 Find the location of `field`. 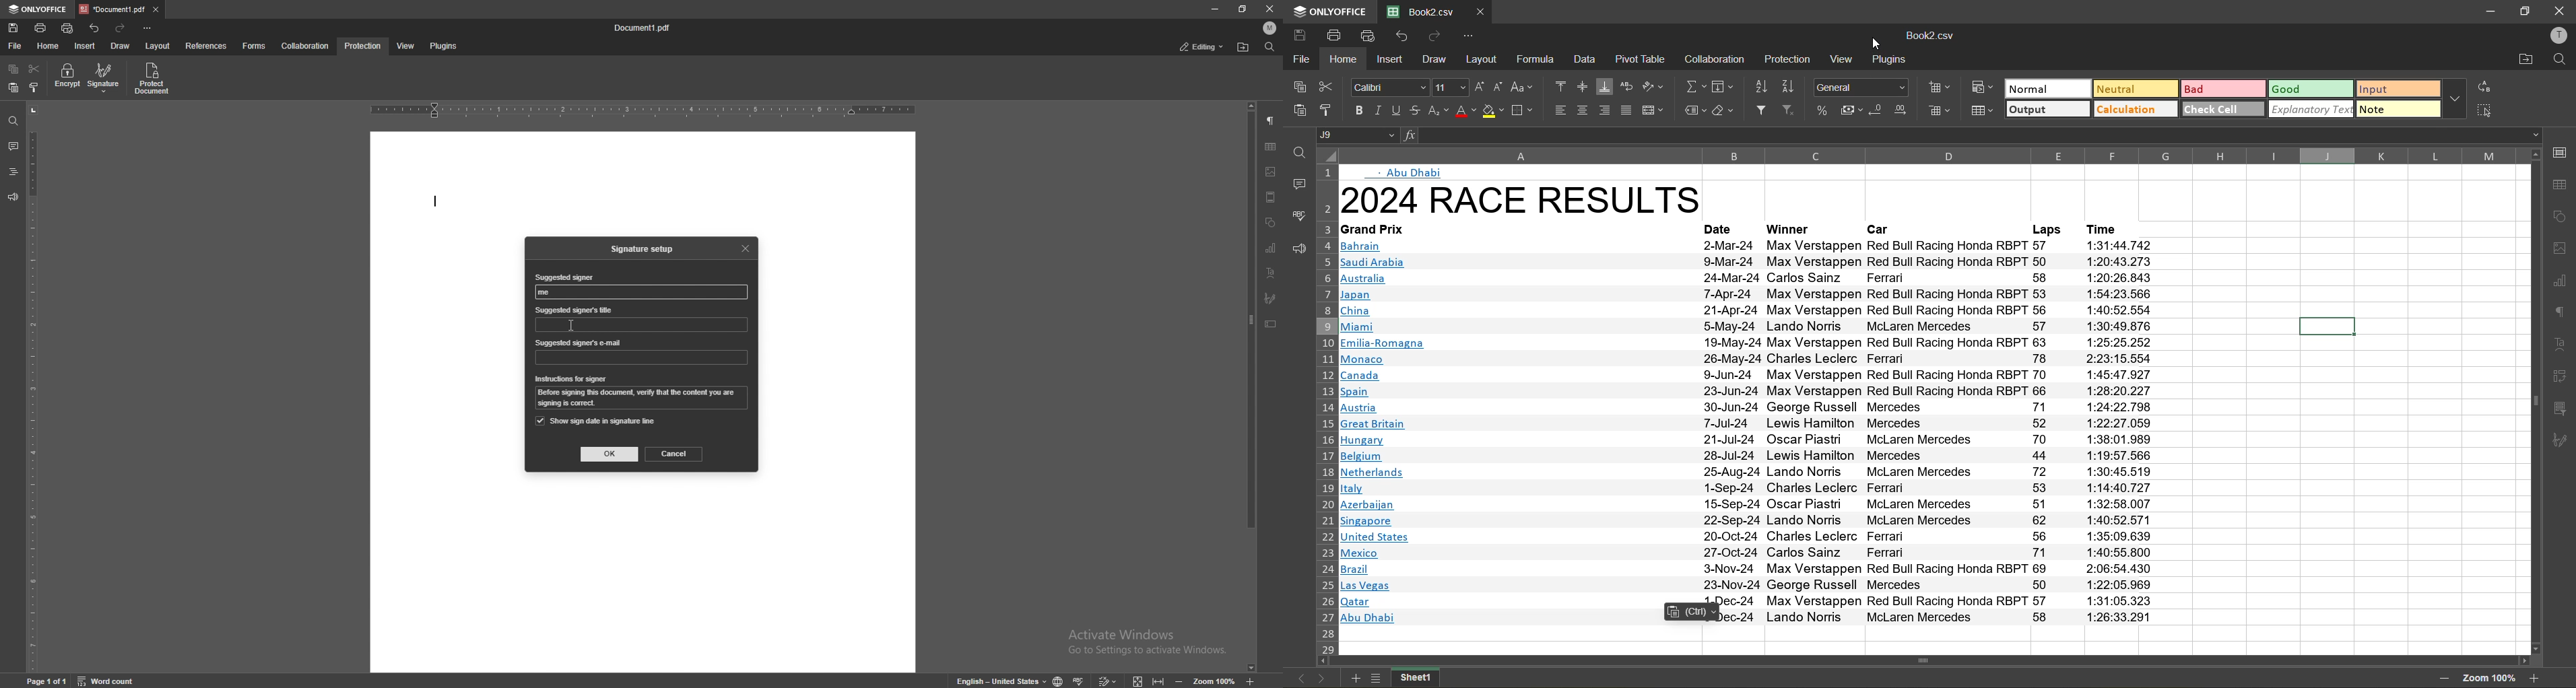

field is located at coordinates (1724, 88).